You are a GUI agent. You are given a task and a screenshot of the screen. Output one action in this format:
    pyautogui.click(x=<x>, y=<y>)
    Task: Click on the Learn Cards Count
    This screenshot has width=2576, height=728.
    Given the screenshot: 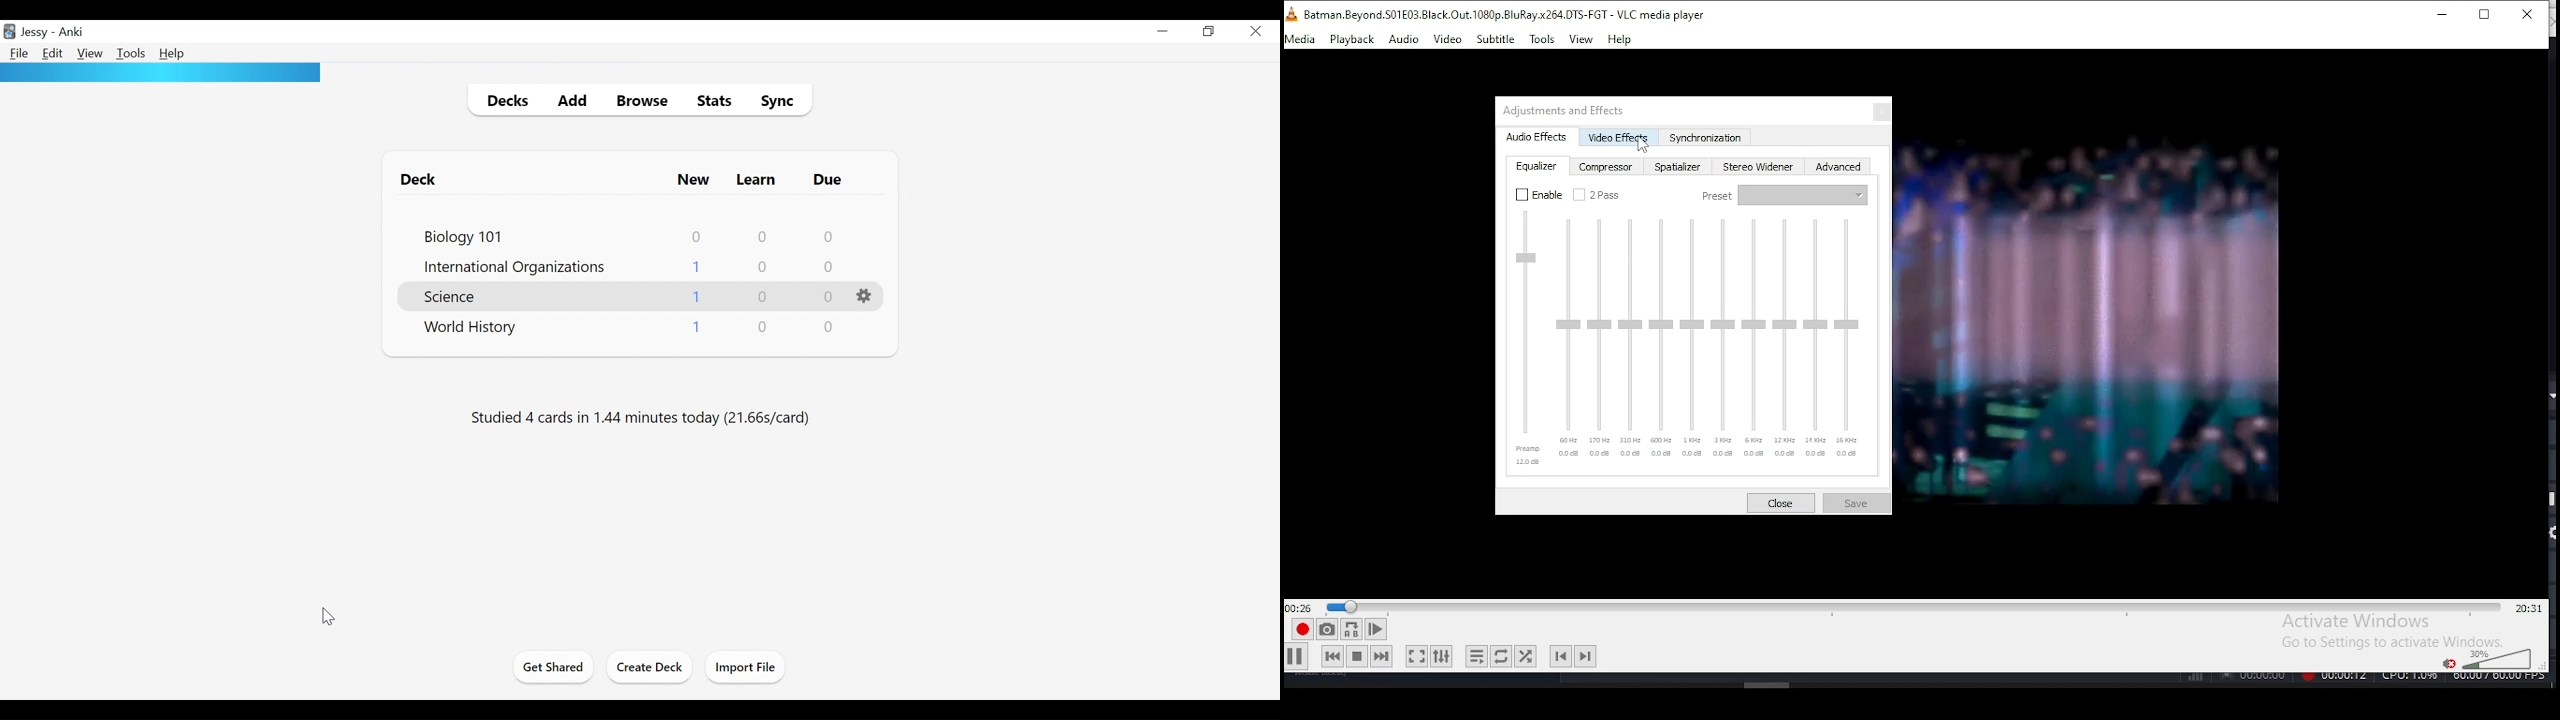 What is the action you would take?
    pyautogui.click(x=763, y=268)
    